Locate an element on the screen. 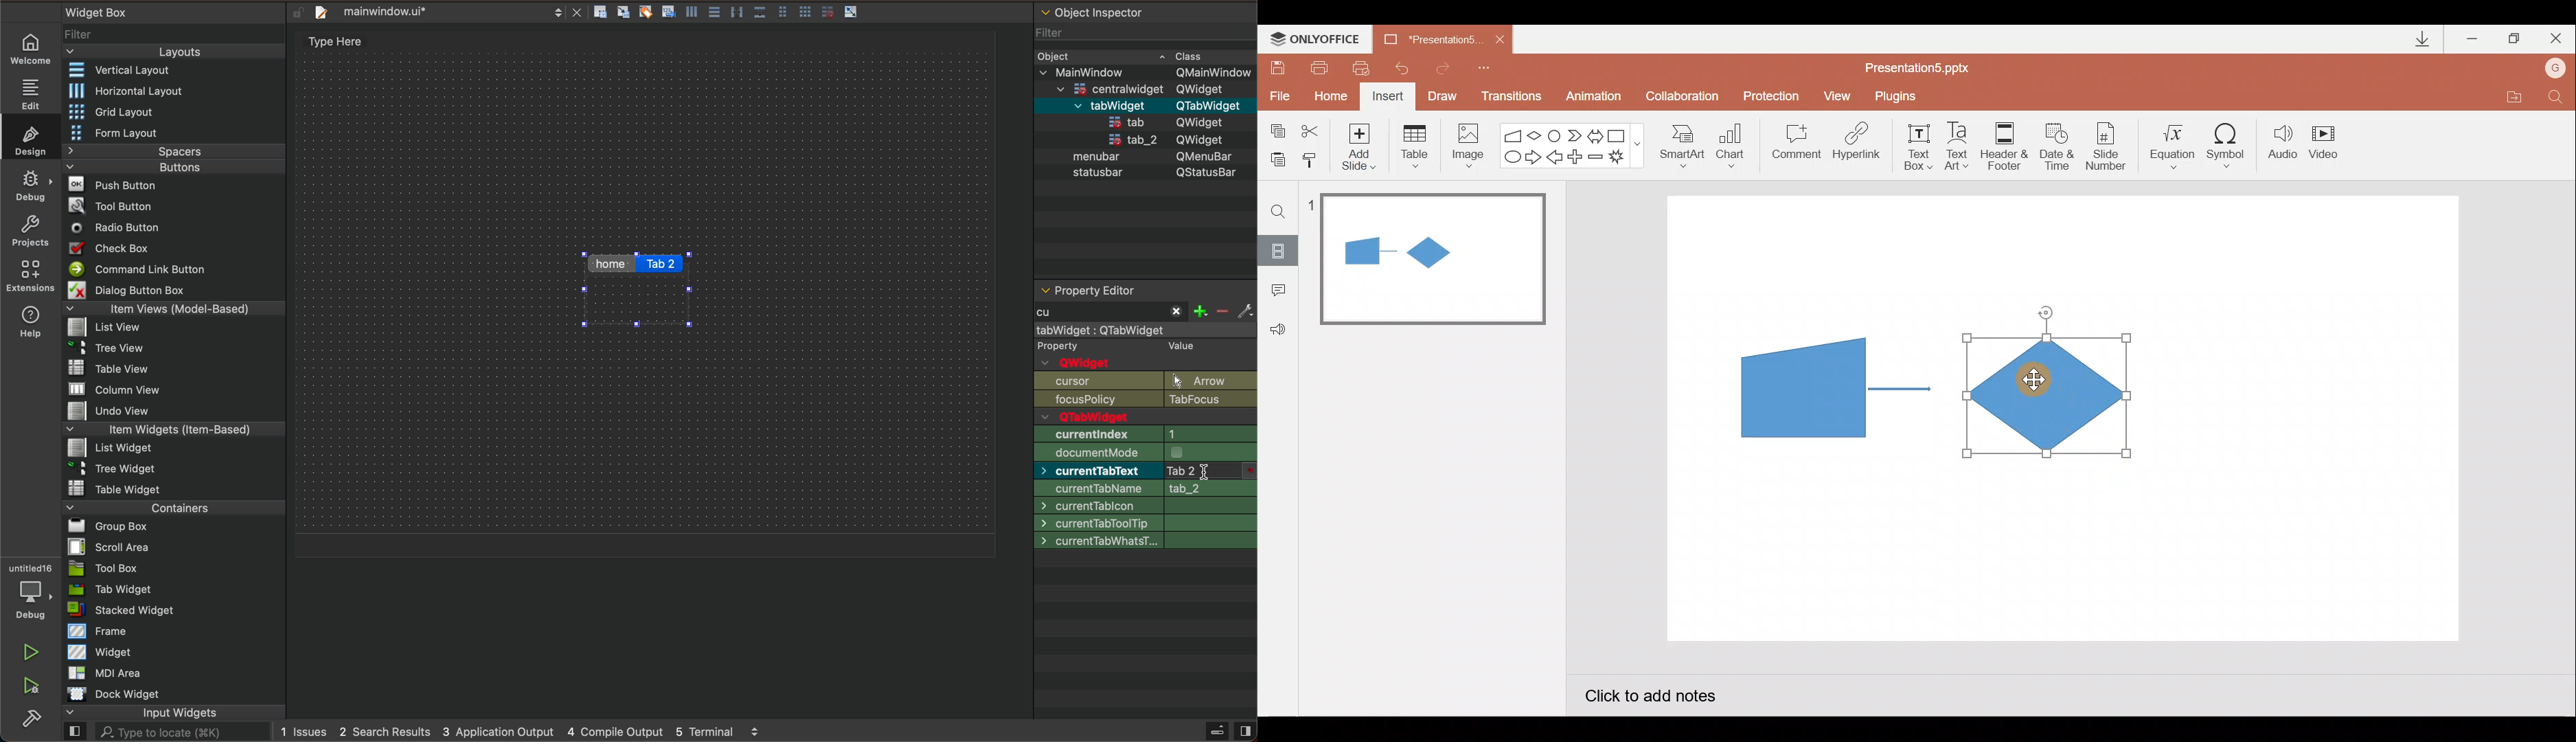  Protection is located at coordinates (1775, 95).